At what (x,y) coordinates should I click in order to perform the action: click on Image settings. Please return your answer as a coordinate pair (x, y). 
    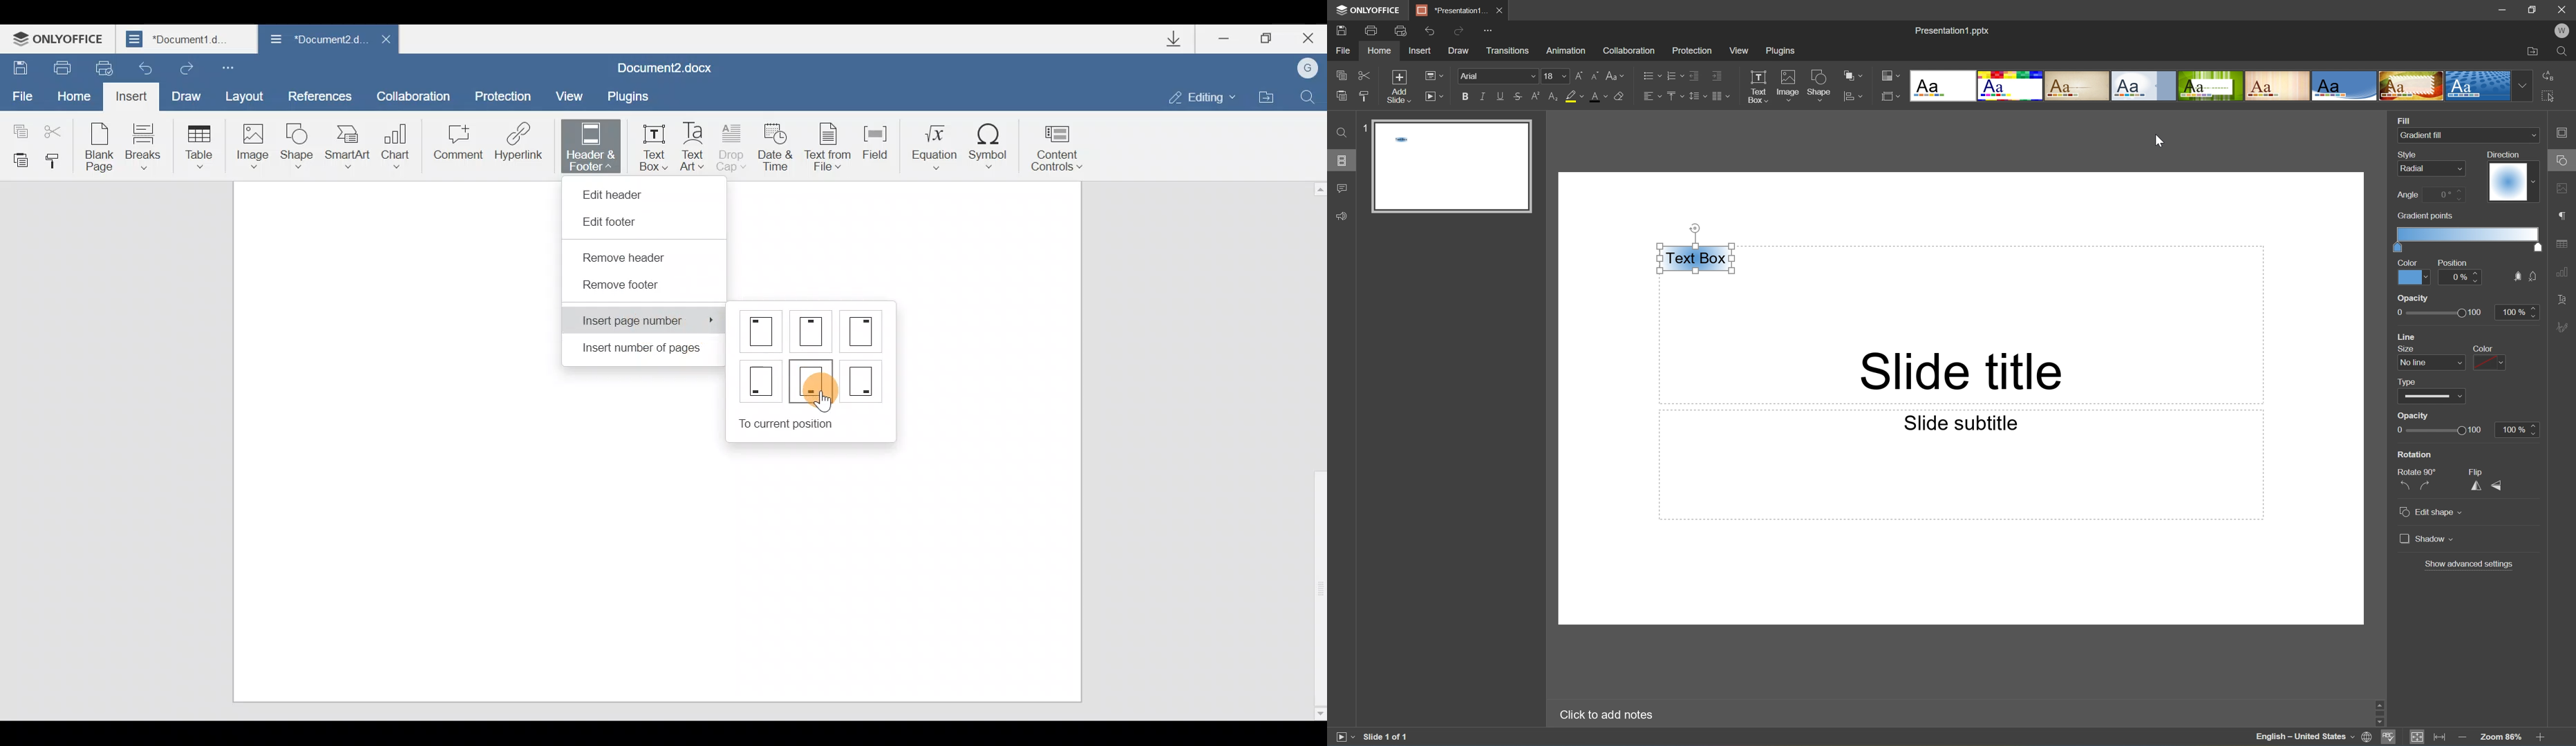
    Looking at the image, I should click on (2563, 189).